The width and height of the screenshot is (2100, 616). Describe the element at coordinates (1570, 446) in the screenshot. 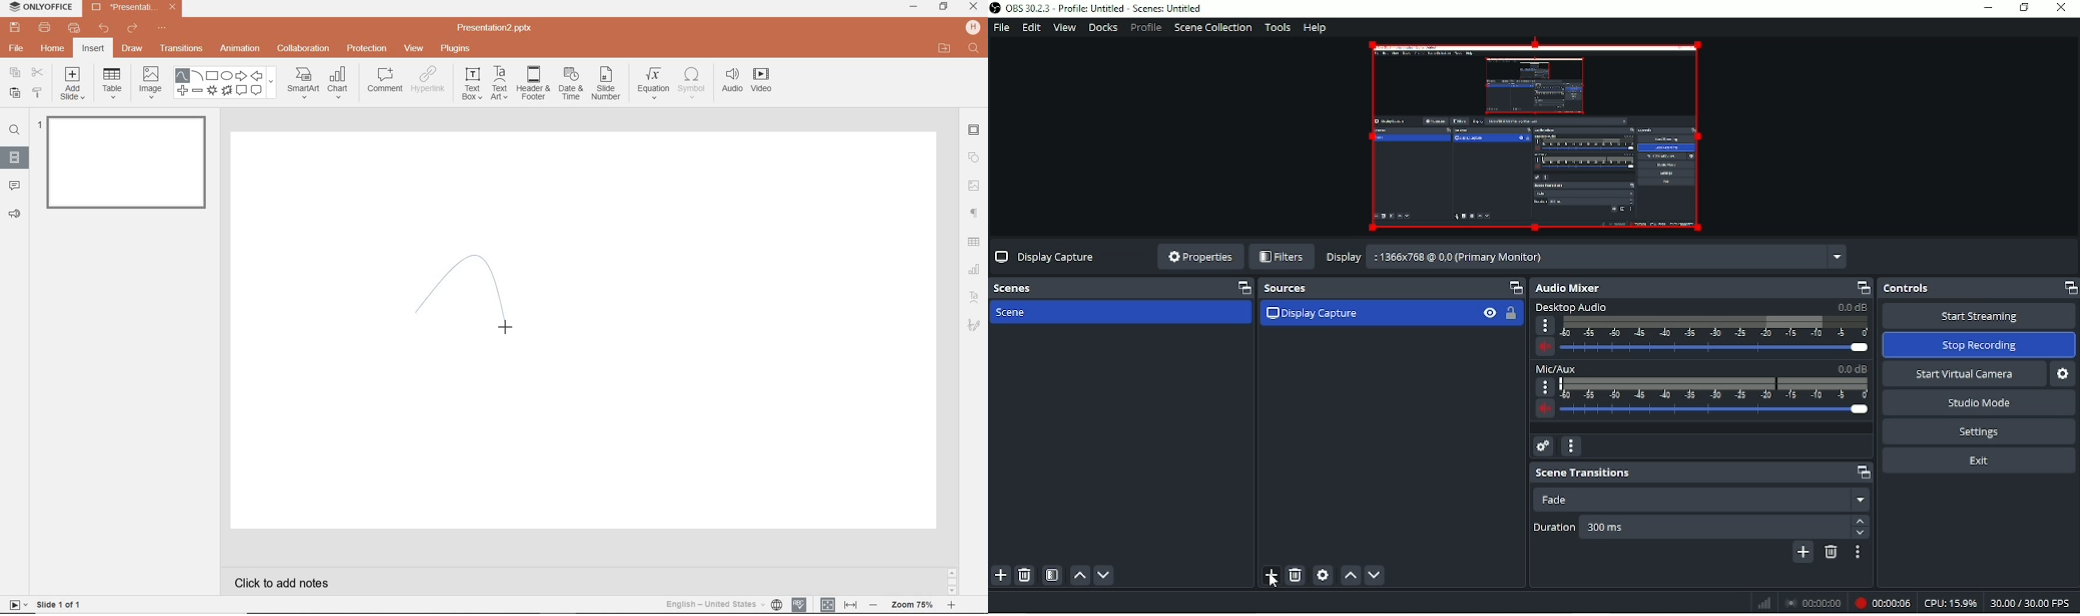

I see `Audio mixer menu` at that location.